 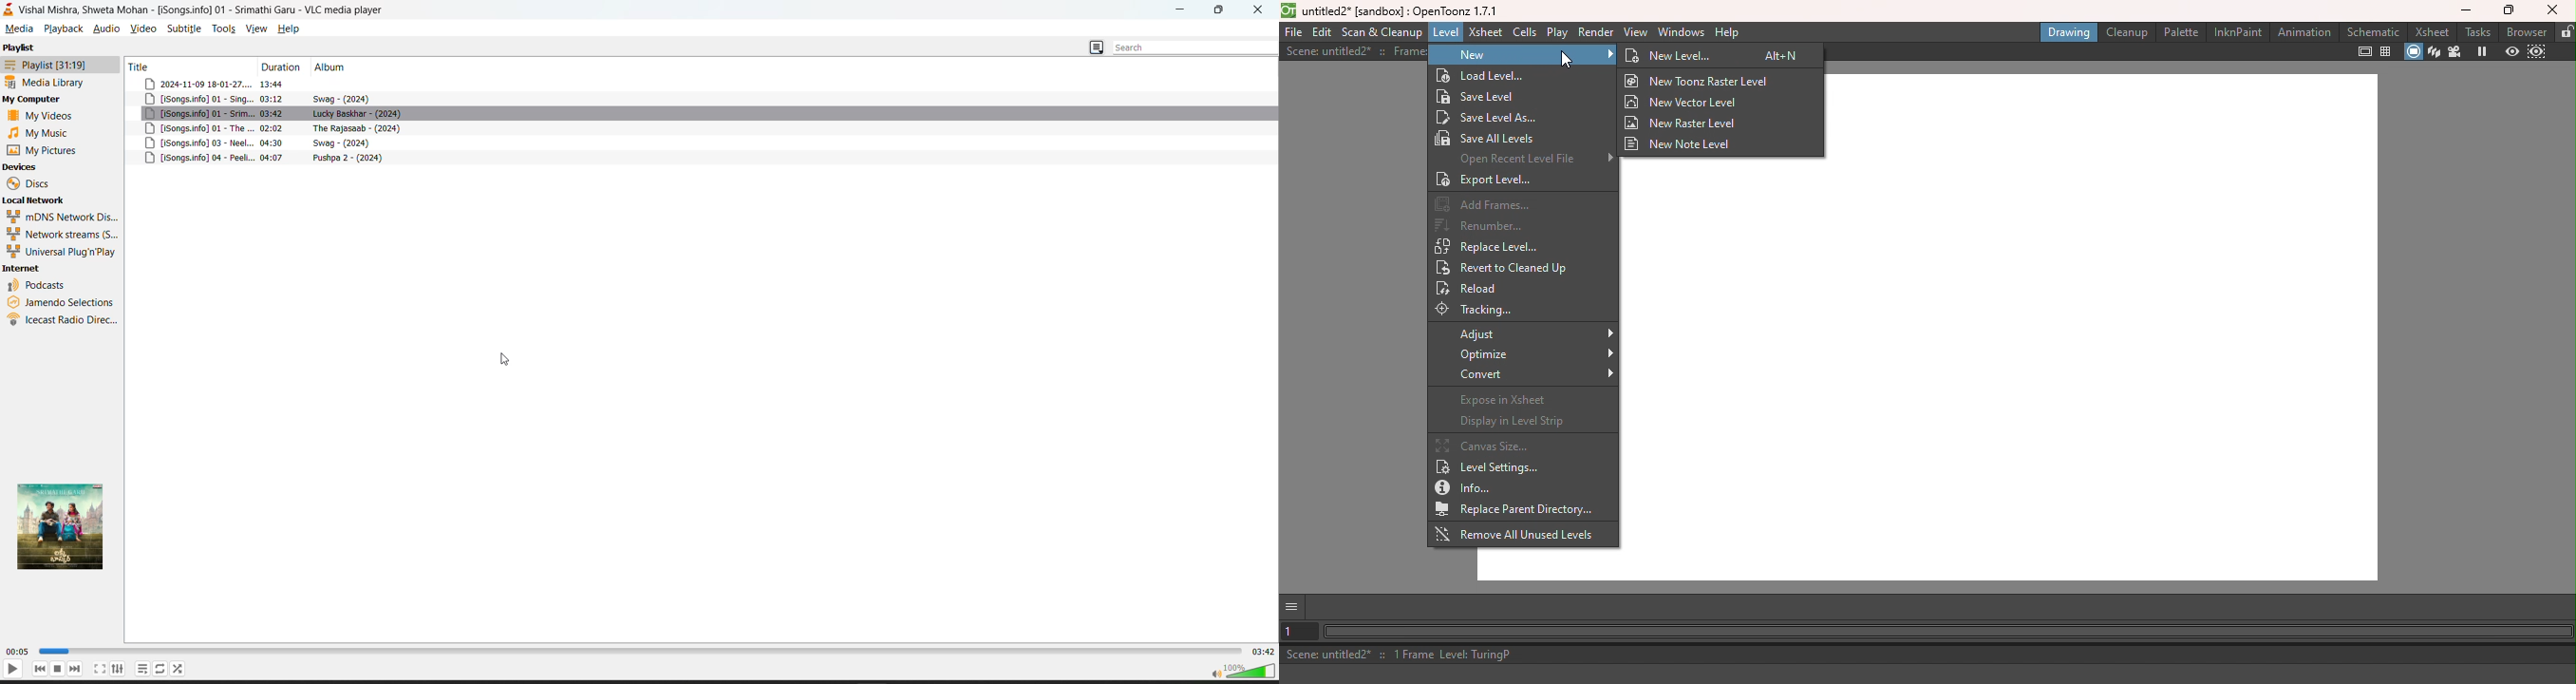 I want to click on my computer, so click(x=33, y=99).